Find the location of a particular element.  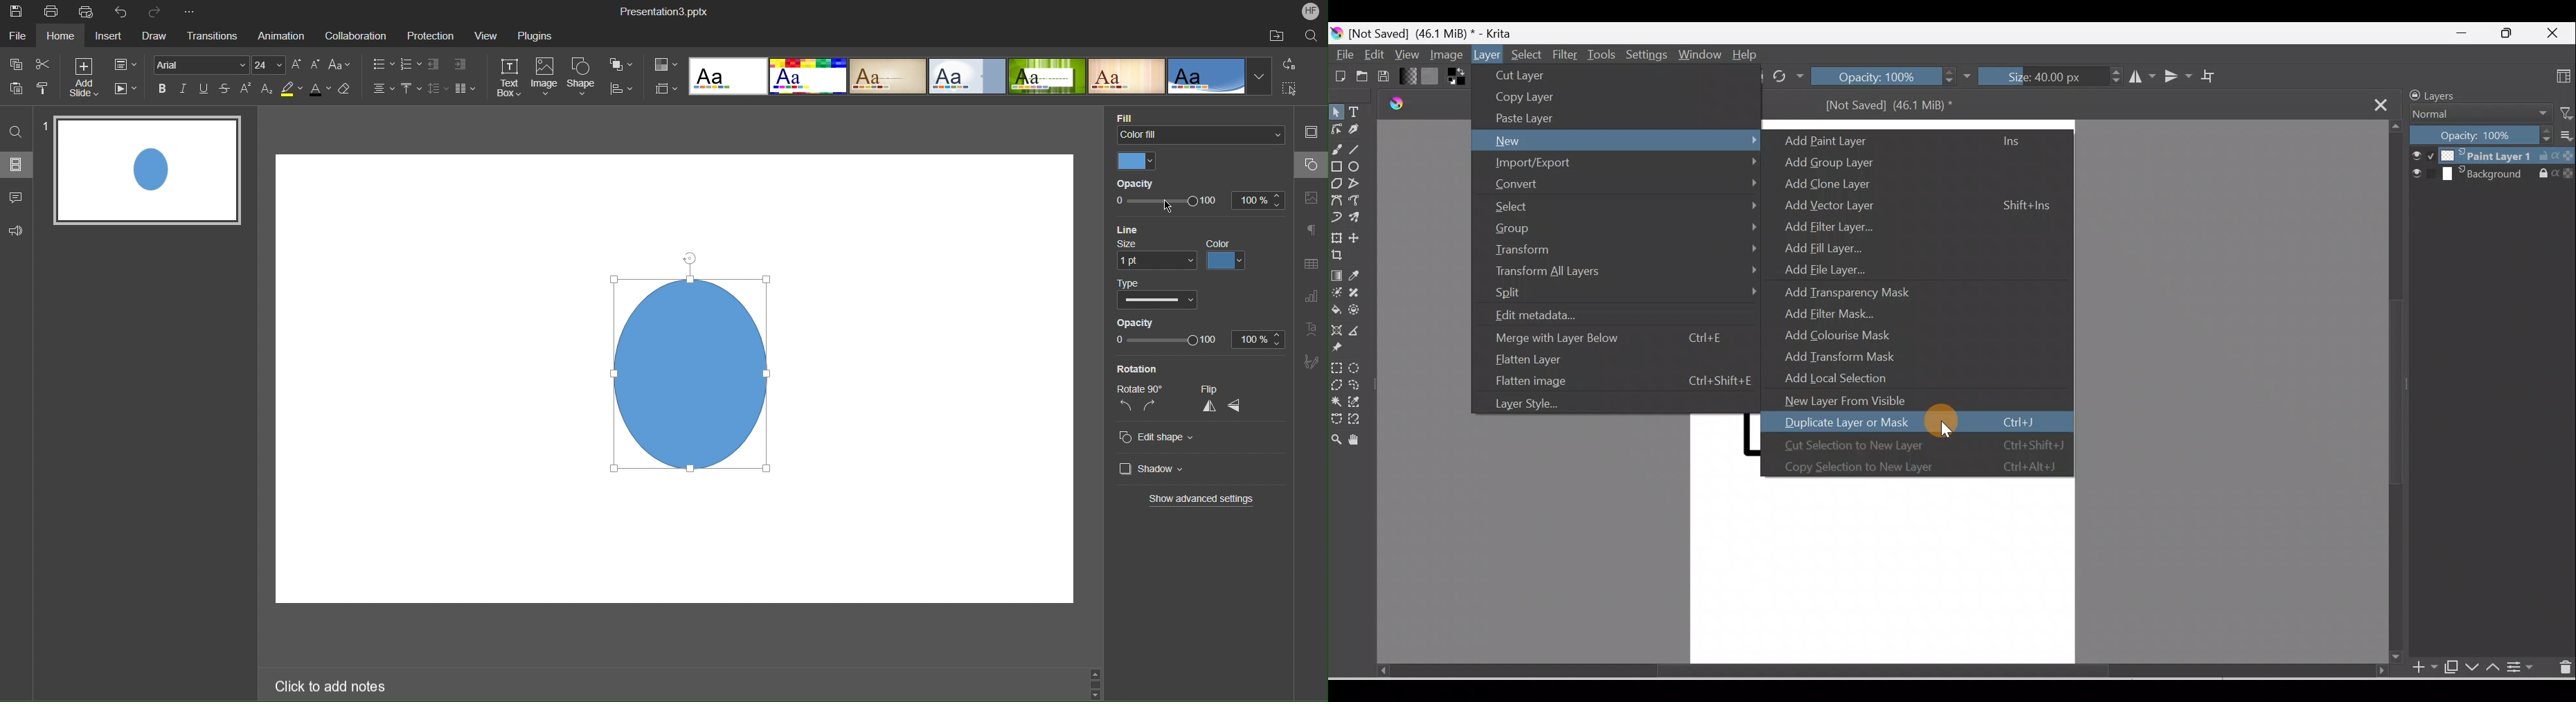

Normal Blending mode is located at coordinates (2474, 114).